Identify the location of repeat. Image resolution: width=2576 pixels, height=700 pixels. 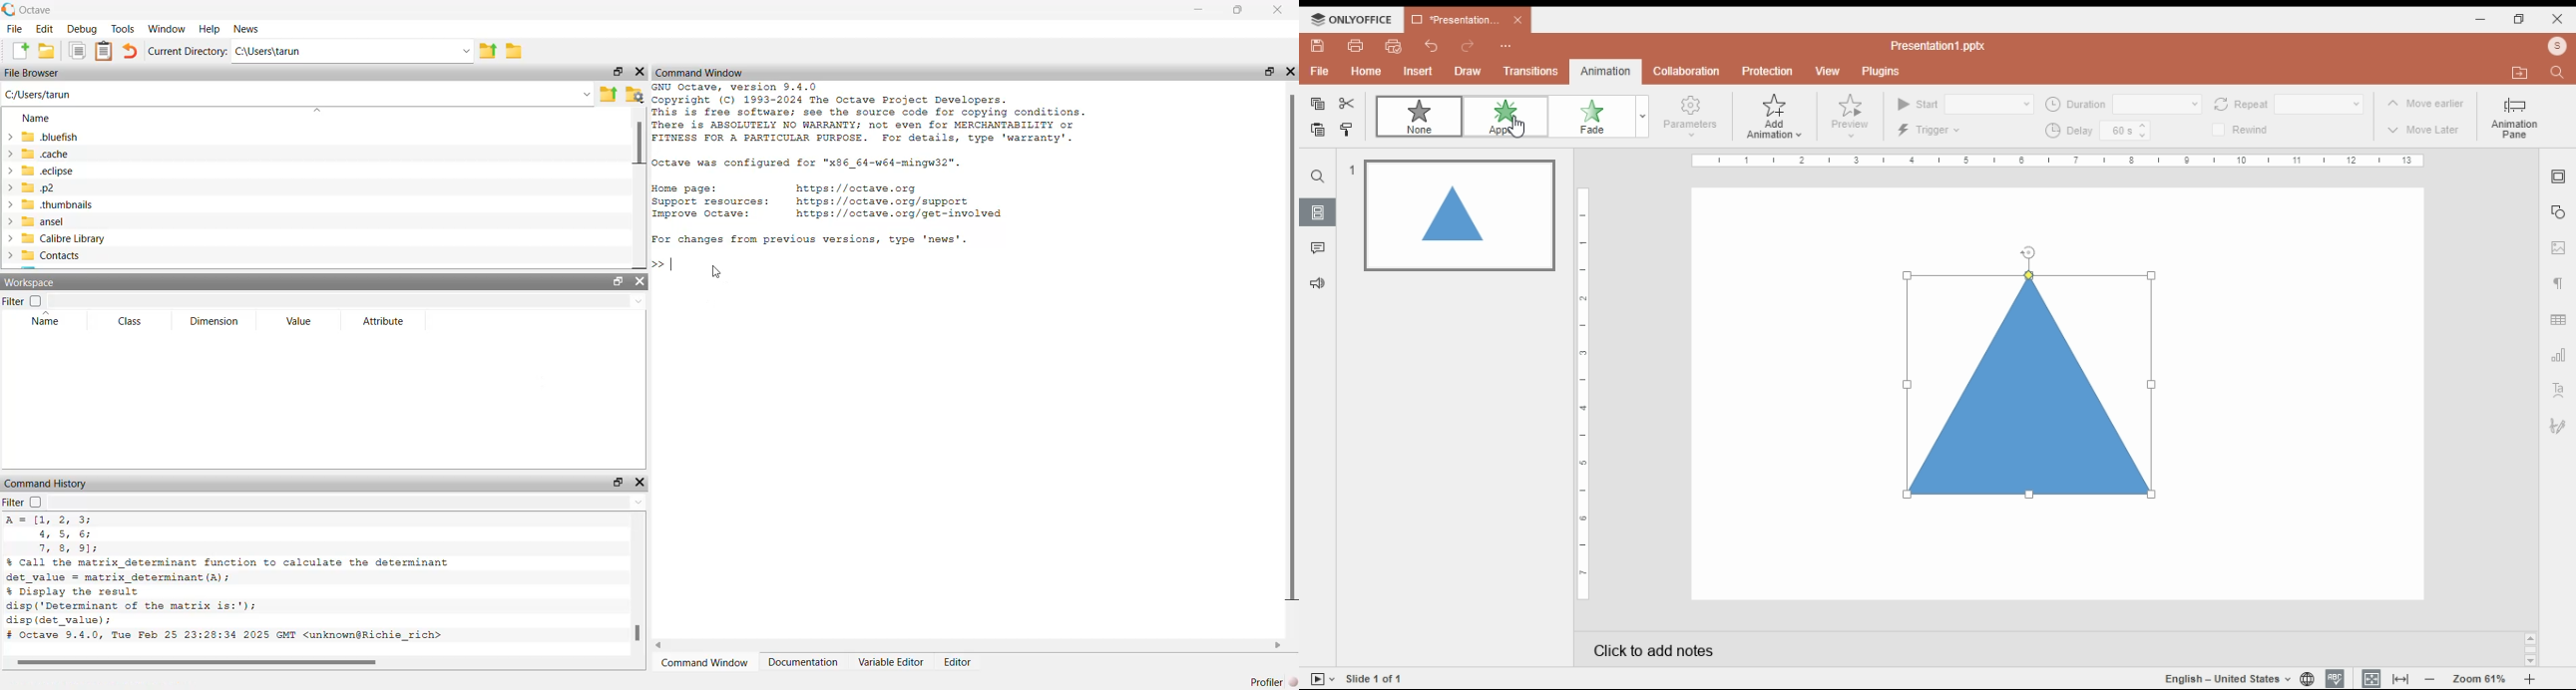
(2241, 103).